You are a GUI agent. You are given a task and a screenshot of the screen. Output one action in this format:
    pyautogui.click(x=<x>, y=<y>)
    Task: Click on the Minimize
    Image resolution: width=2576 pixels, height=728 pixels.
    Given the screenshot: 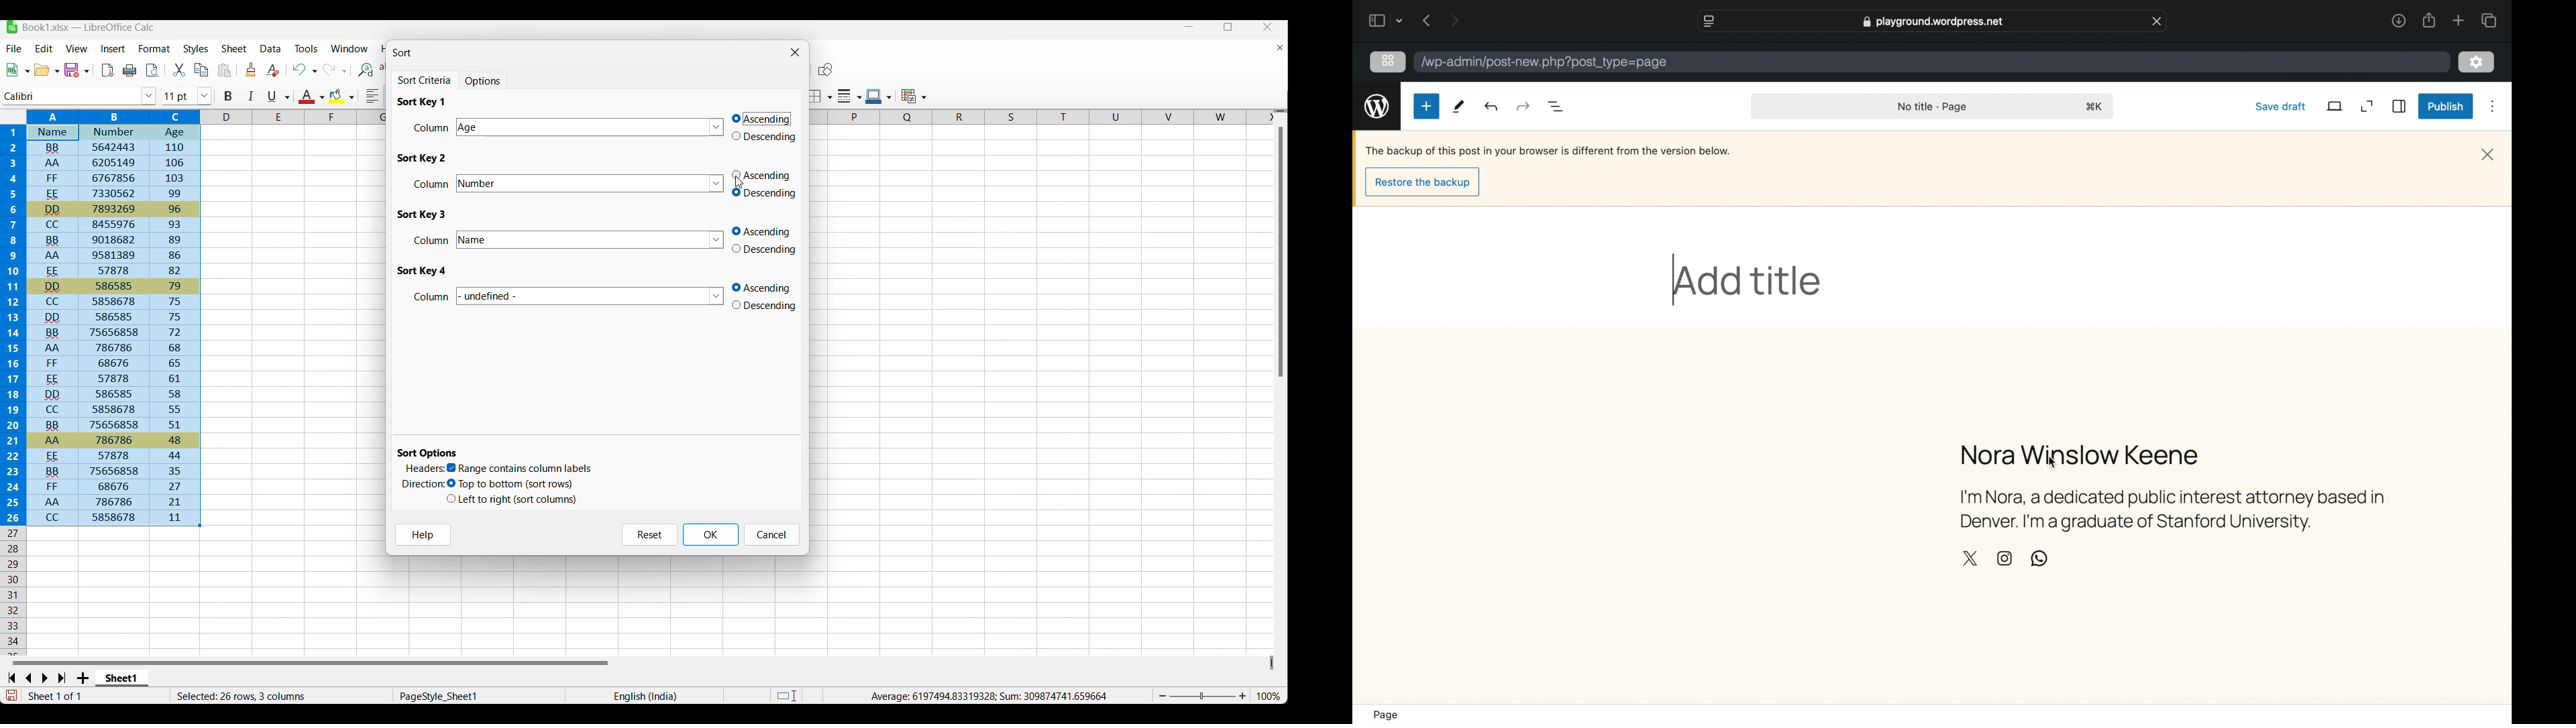 What is the action you would take?
    pyautogui.click(x=1189, y=27)
    